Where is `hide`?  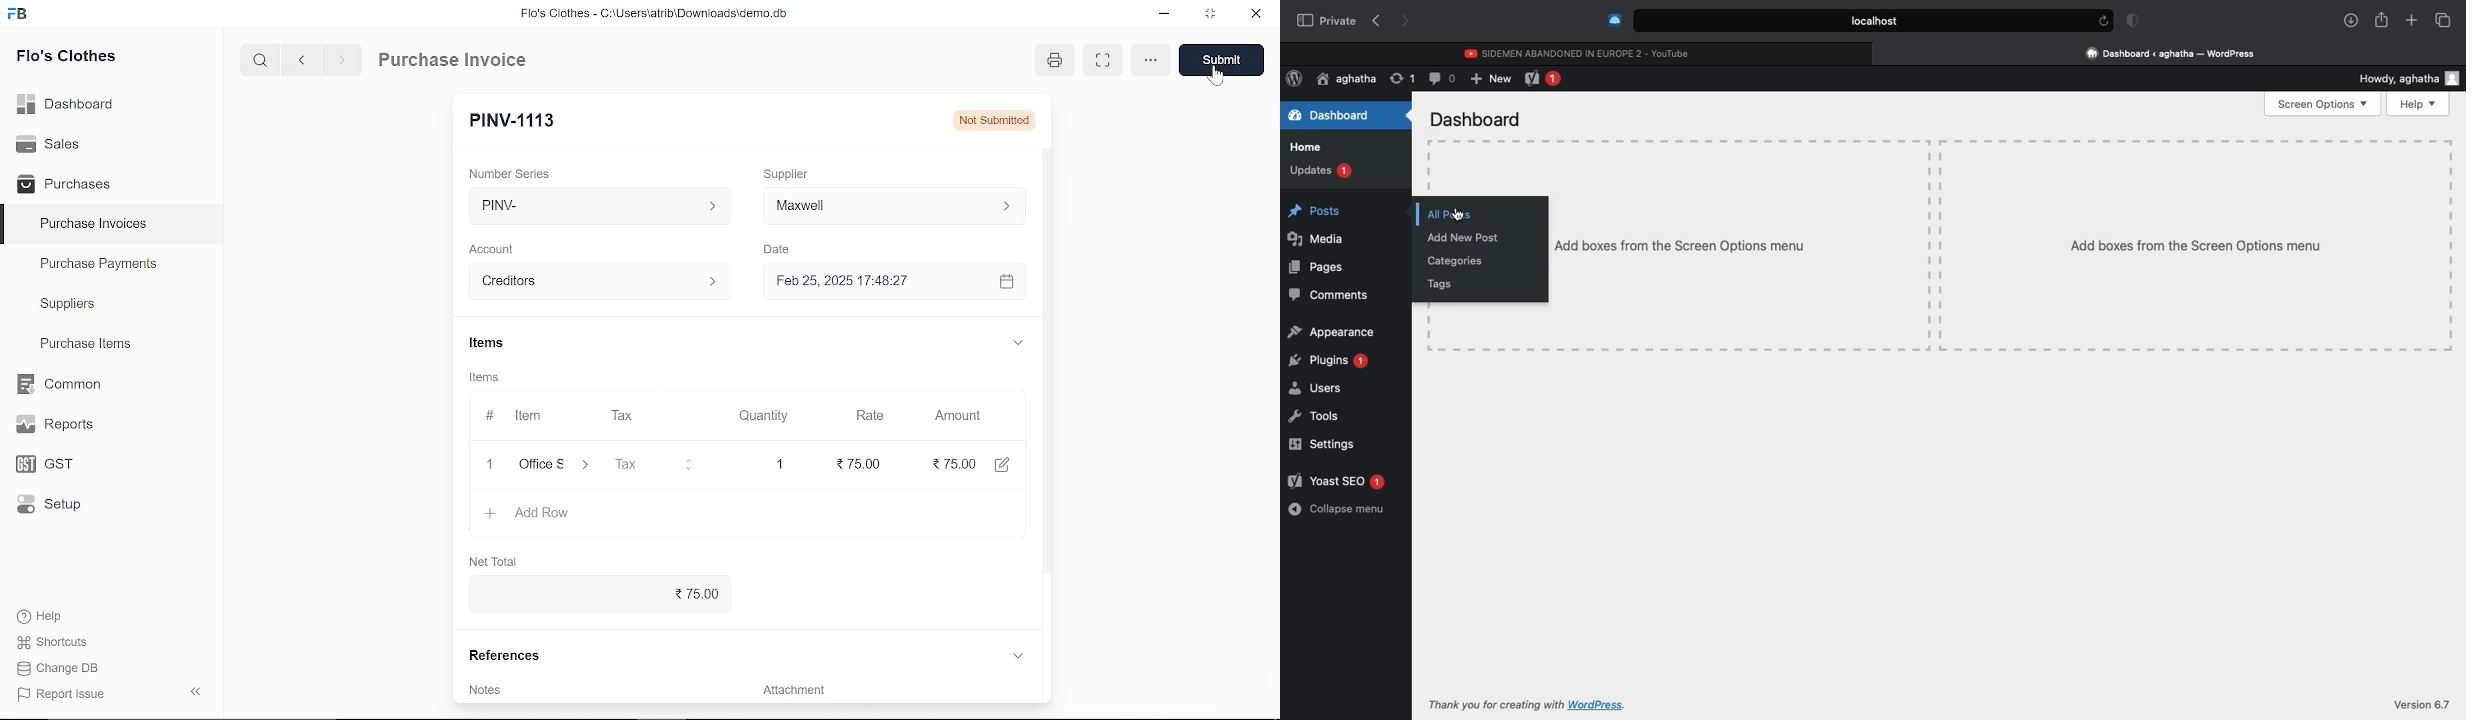
hide is located at coordinates (192, 693).